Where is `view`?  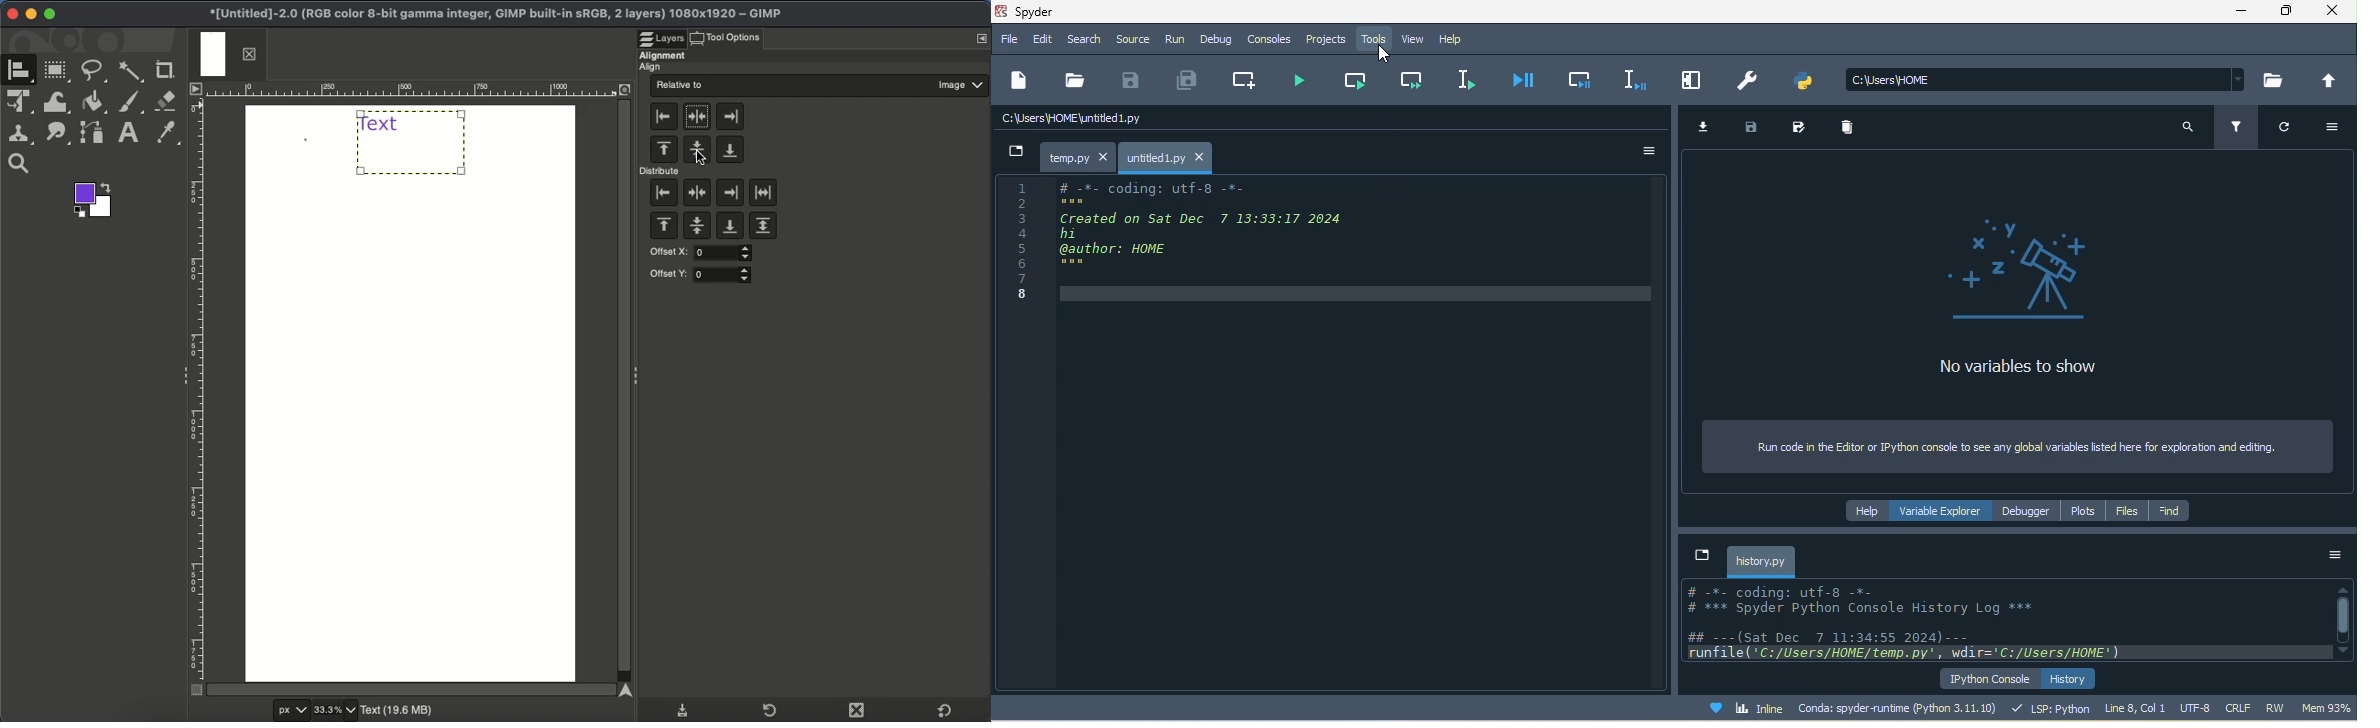 view is located at coordinates (1413, 37).